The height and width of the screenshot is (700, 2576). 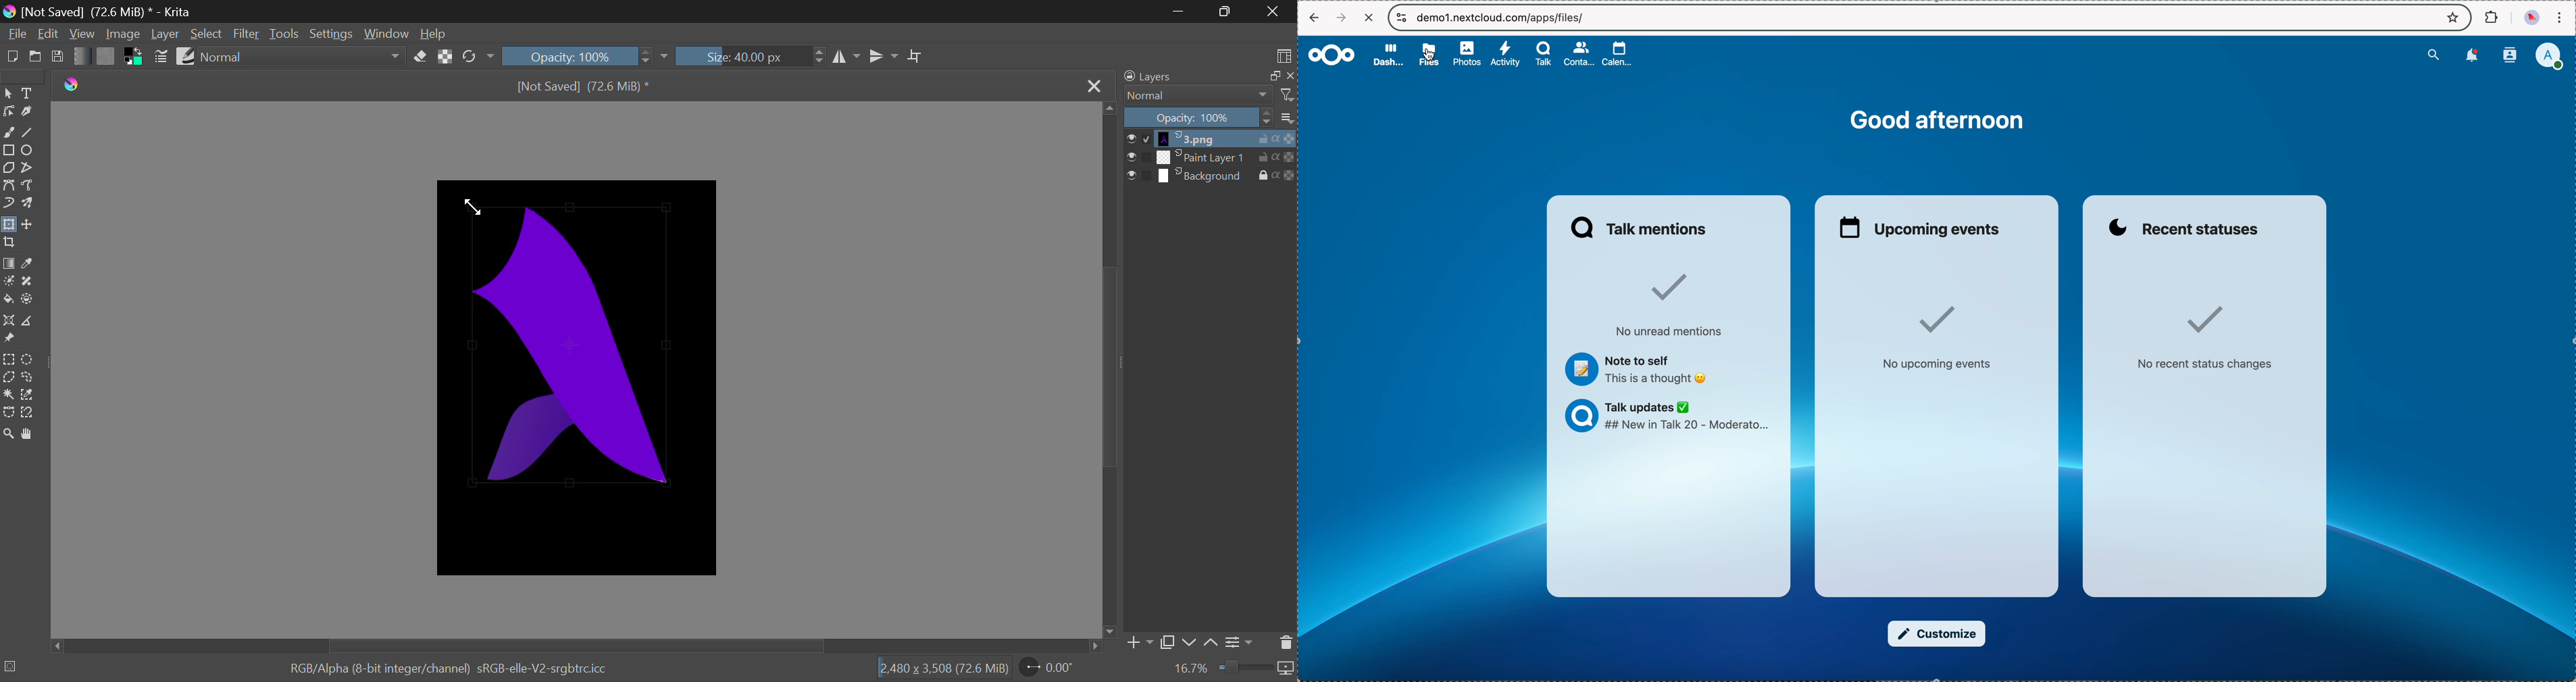 What do you see at coordinates (50, 34) in the screenshot?
I see `Edit` at bounding box center [50, 34].